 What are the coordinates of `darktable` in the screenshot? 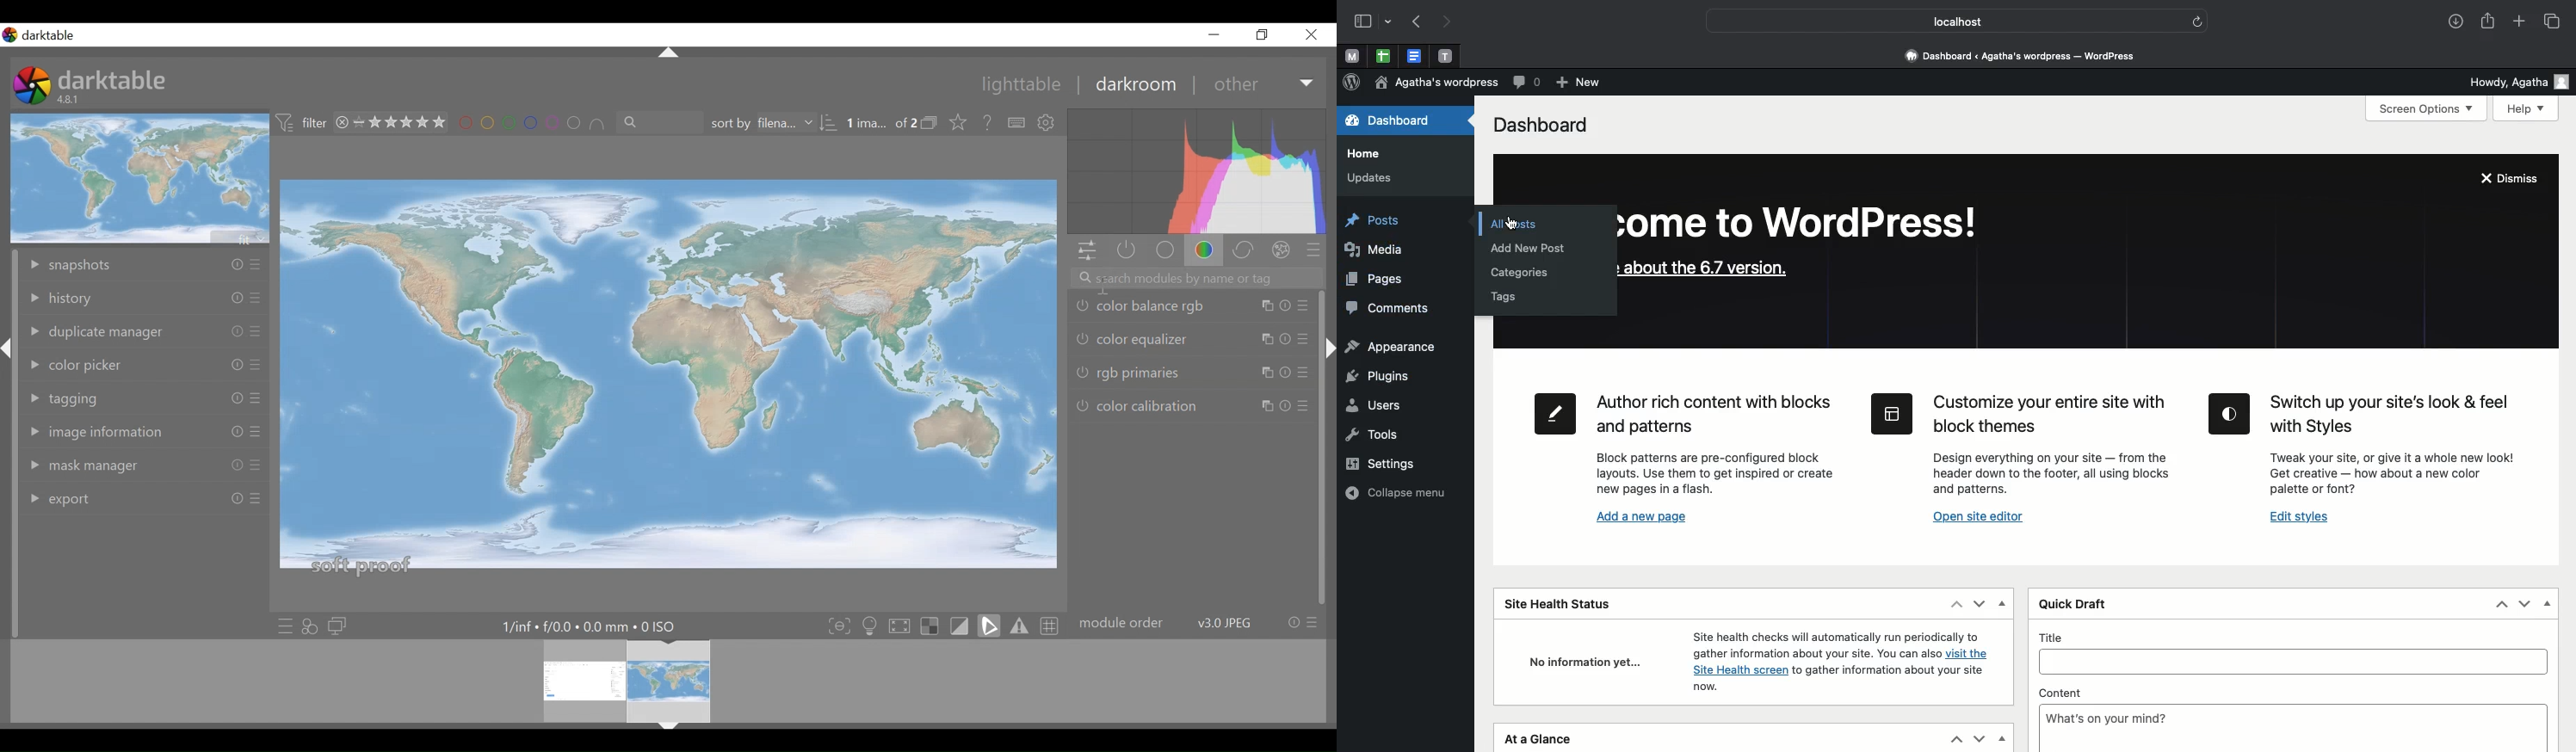 It's located at (113, 79).